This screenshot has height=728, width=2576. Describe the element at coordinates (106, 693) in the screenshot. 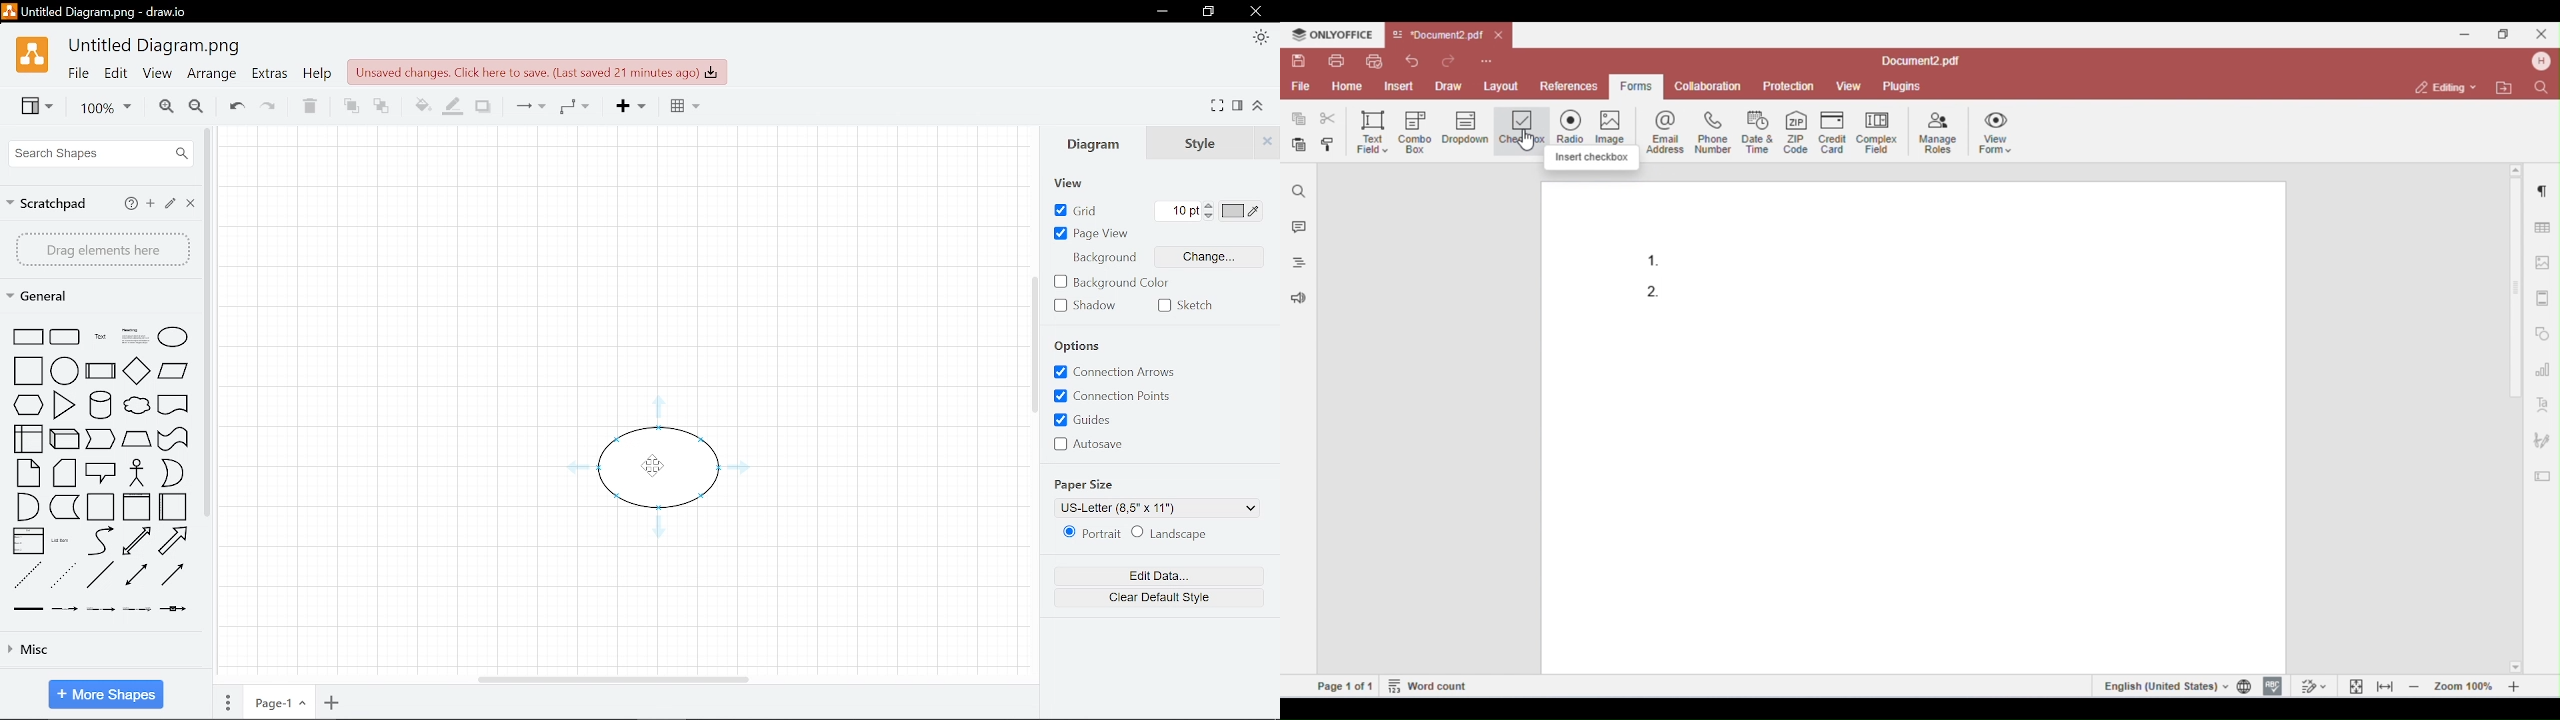

I see `More shapes` at that location.